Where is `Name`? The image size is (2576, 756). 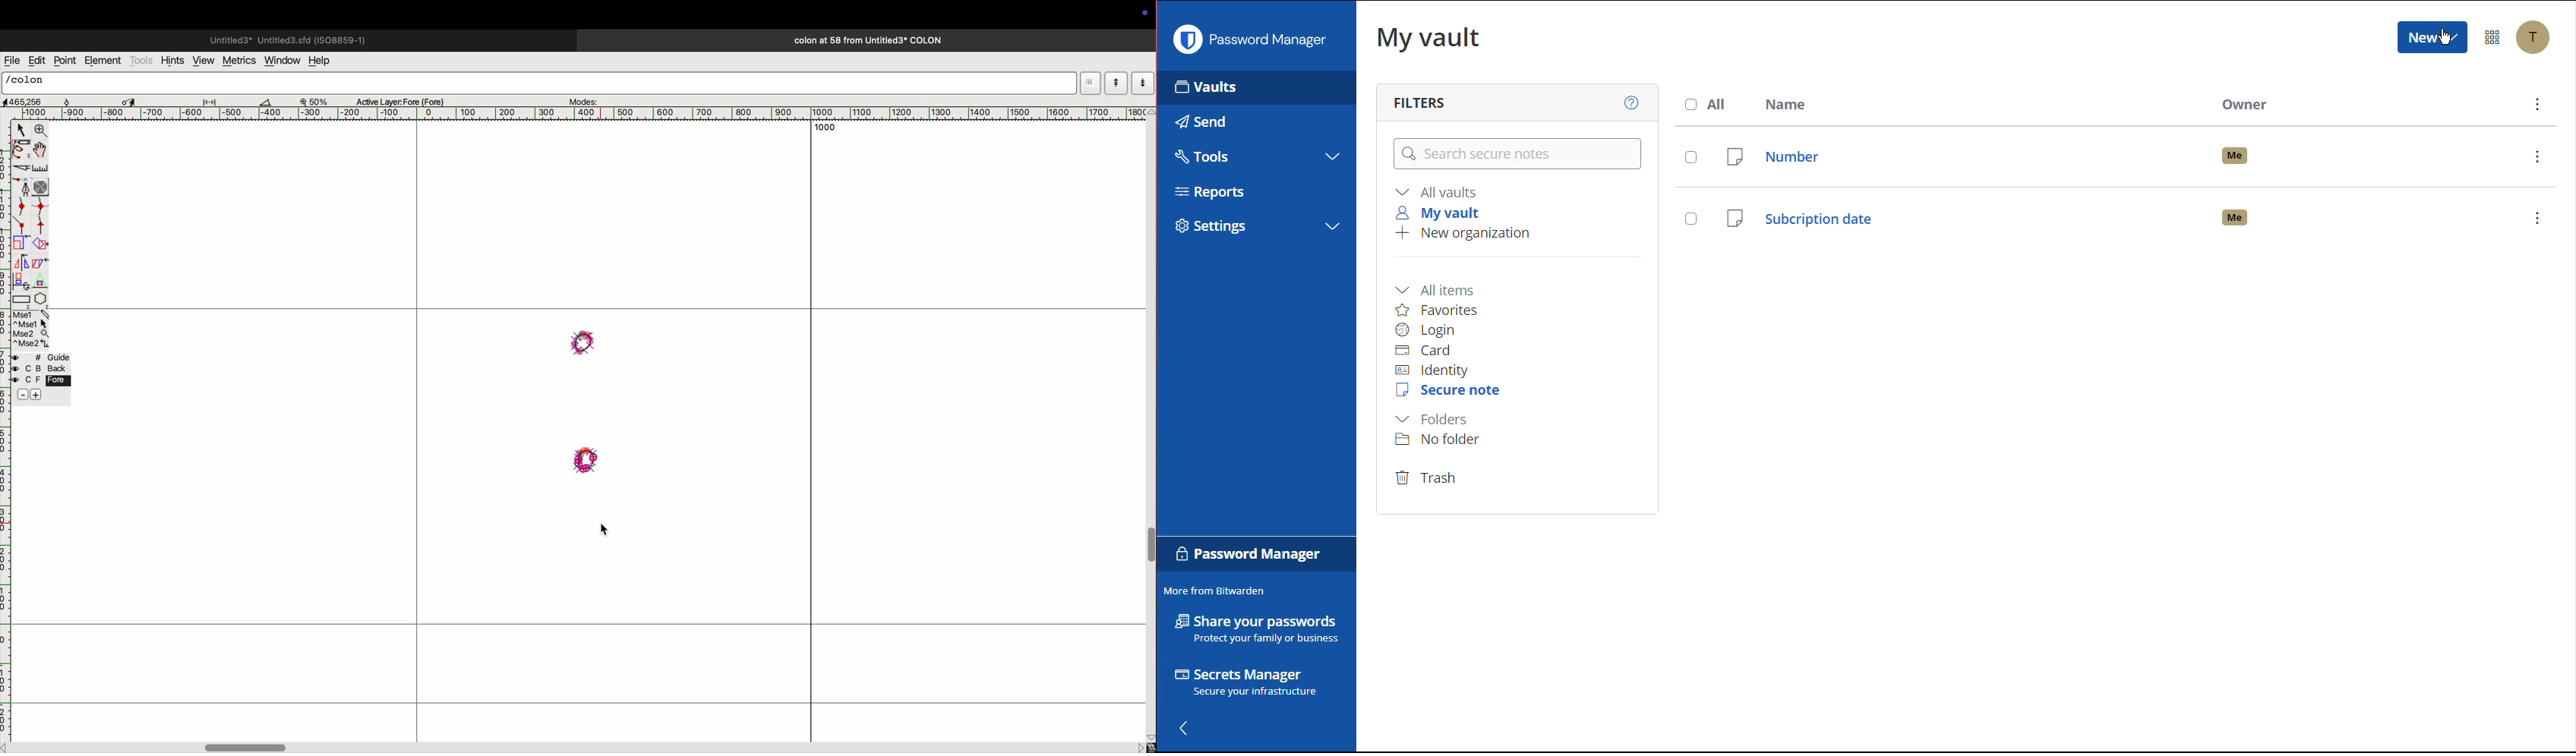 Name is located at coordinates (1794, 104).